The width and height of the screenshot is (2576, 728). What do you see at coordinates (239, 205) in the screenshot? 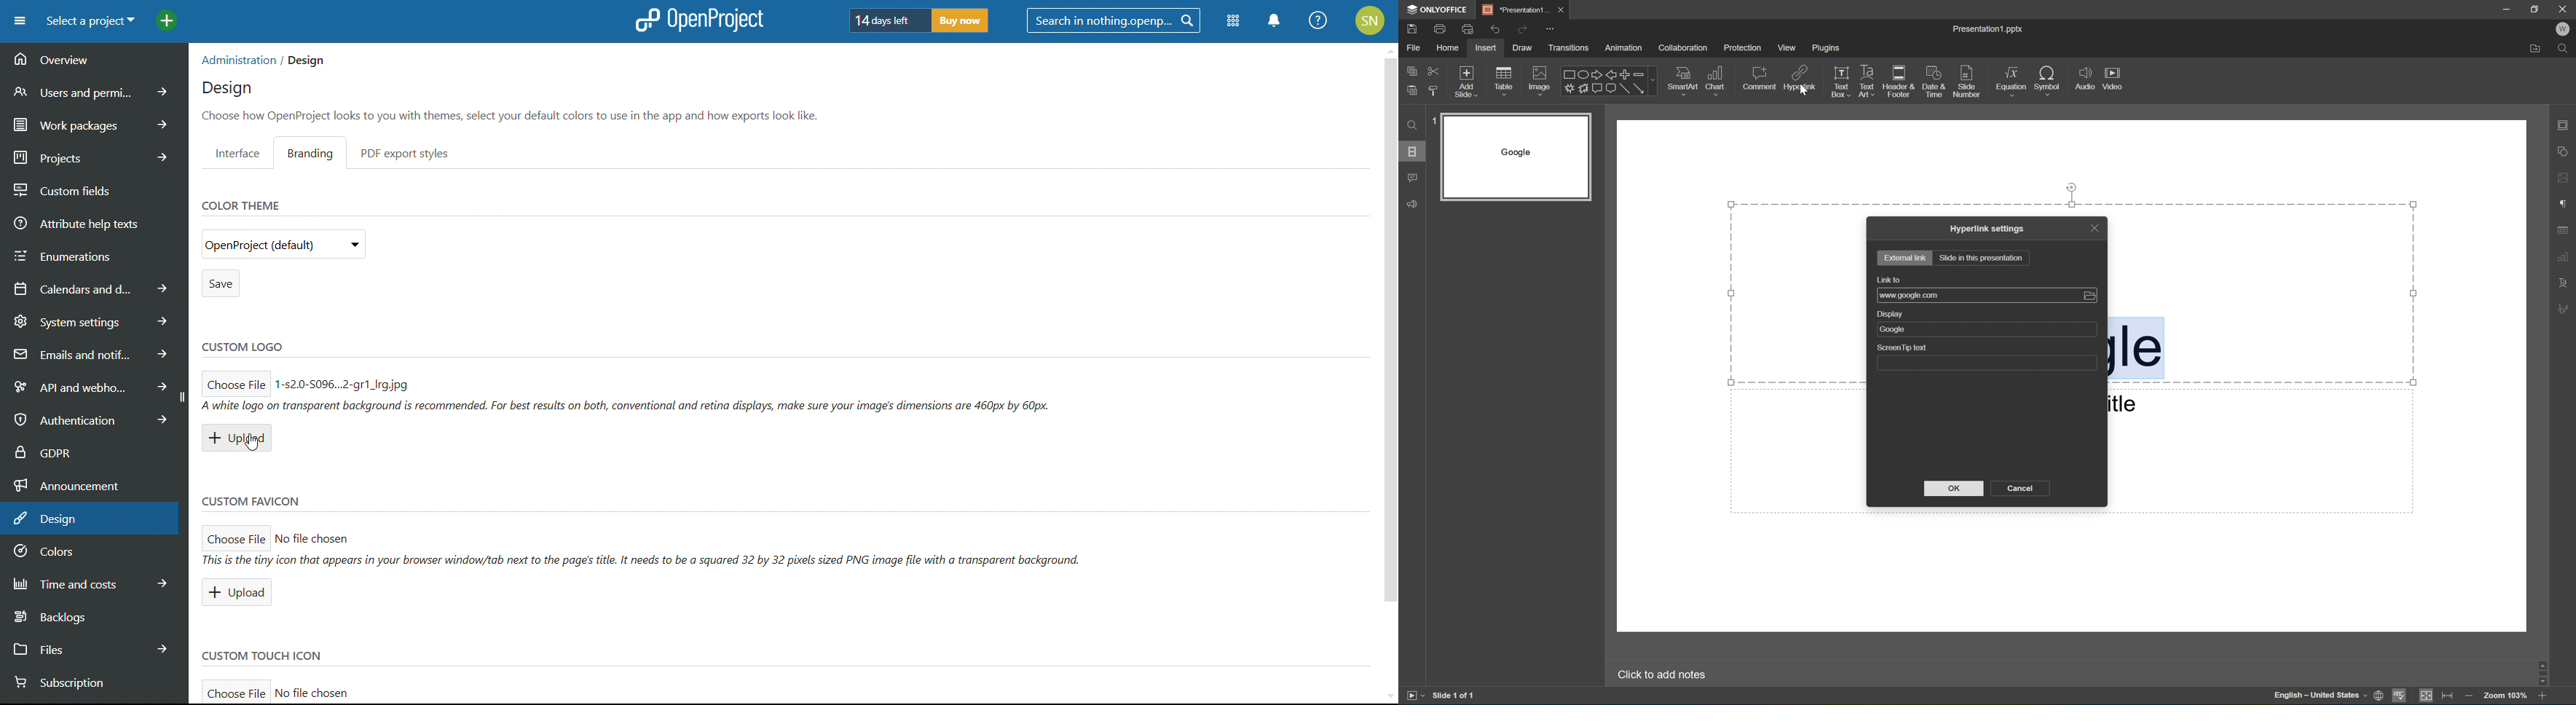
I see `color theme` at bounding box center [239, 205].